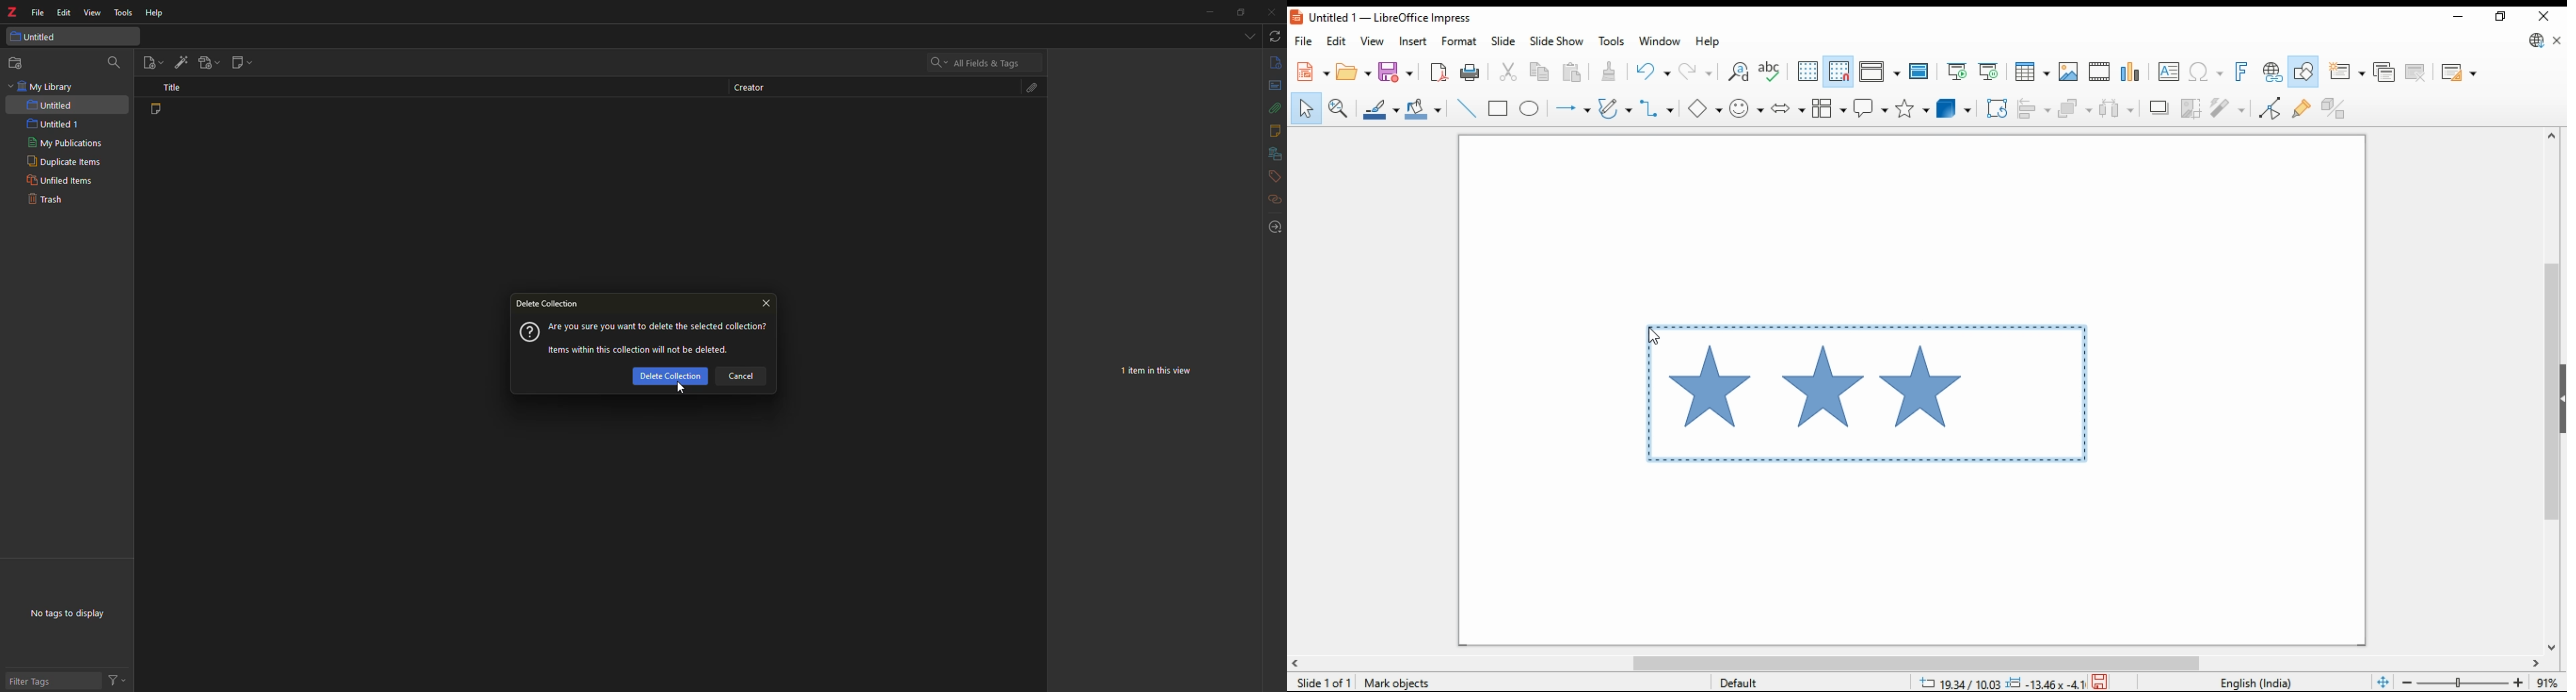 Image resolution: width=2576 pixels, height=700 pixels. What do you see at coordinates (1274, 36) in the screenshot?
I see `sync` at bounding box center [1274, 36].